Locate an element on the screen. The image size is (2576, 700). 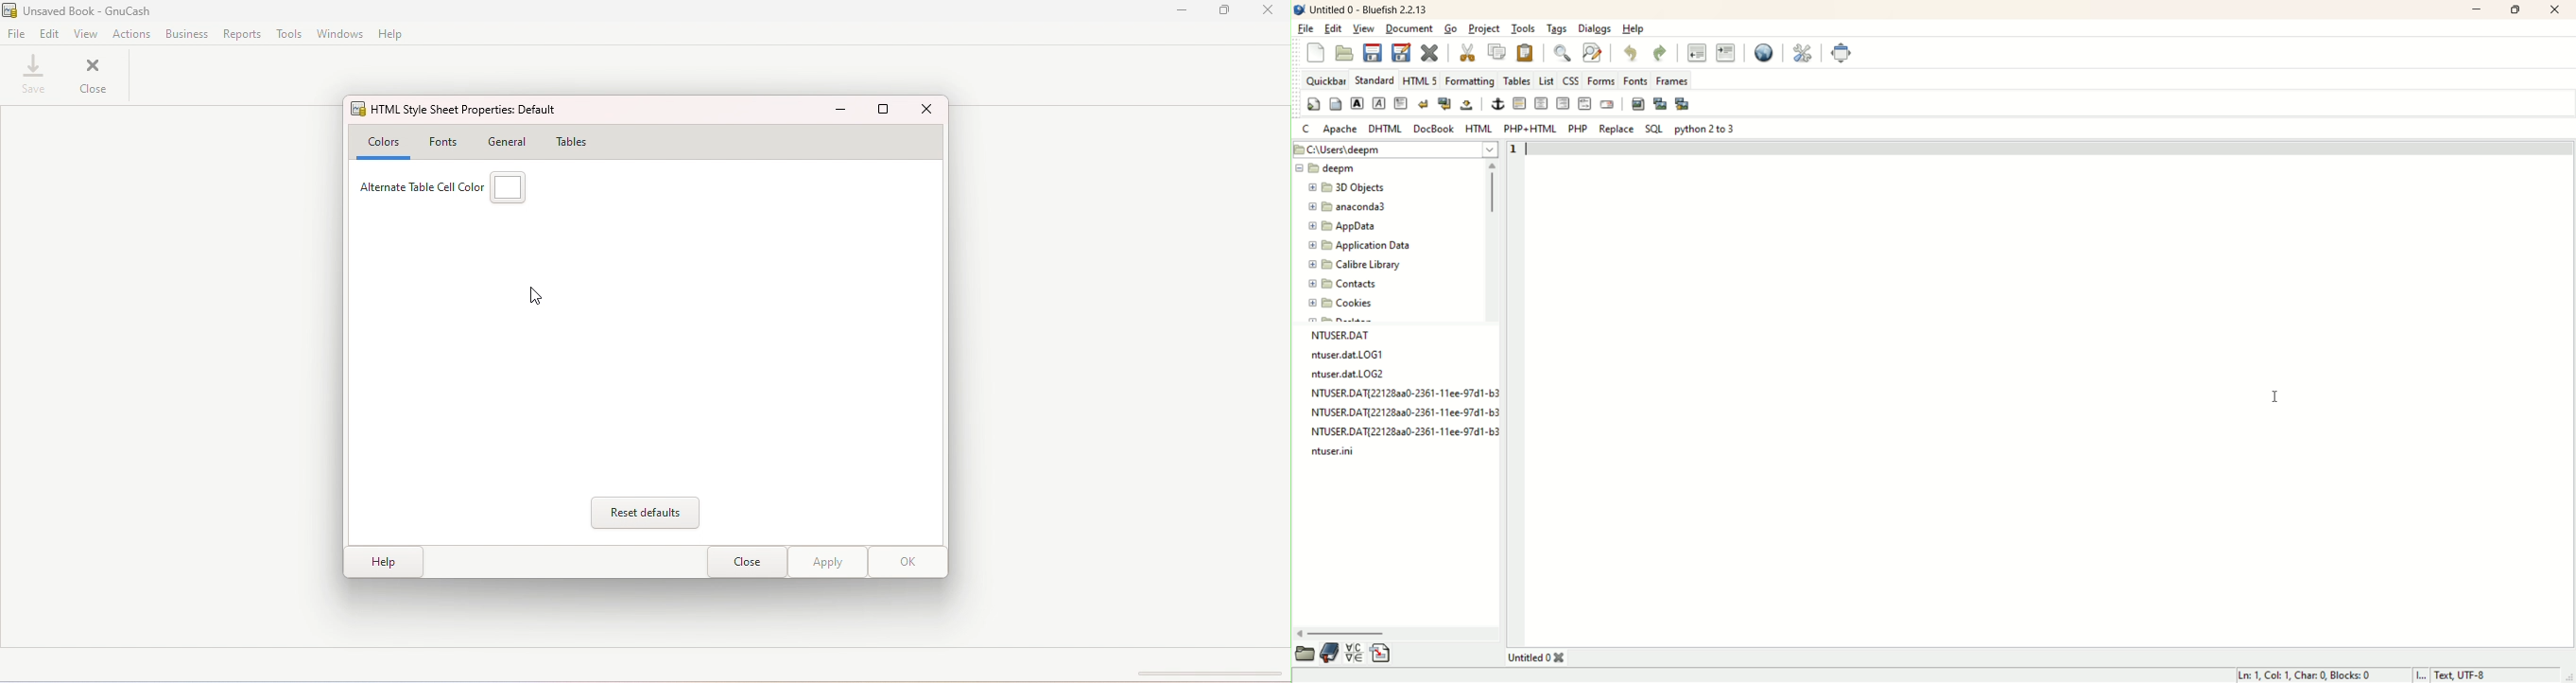
paragraph is located at coordinates (1401, 103).